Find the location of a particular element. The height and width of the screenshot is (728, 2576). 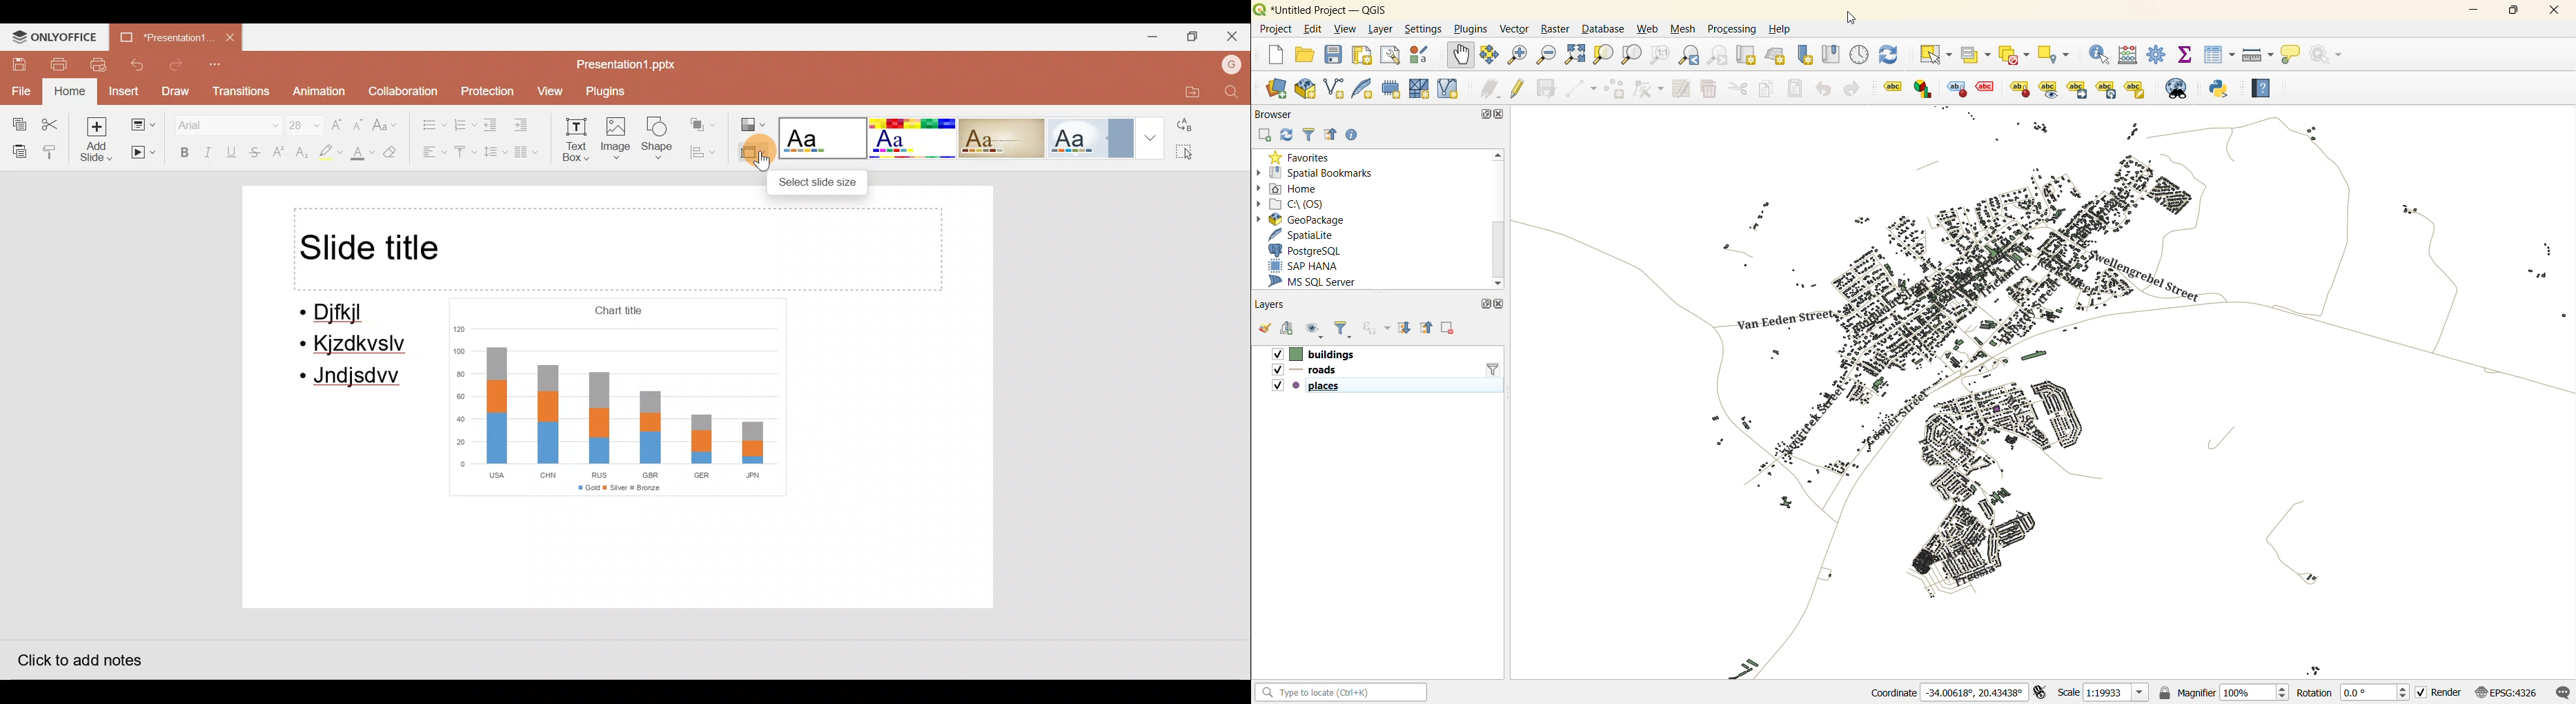

home is located at coordinates (1294, 186).